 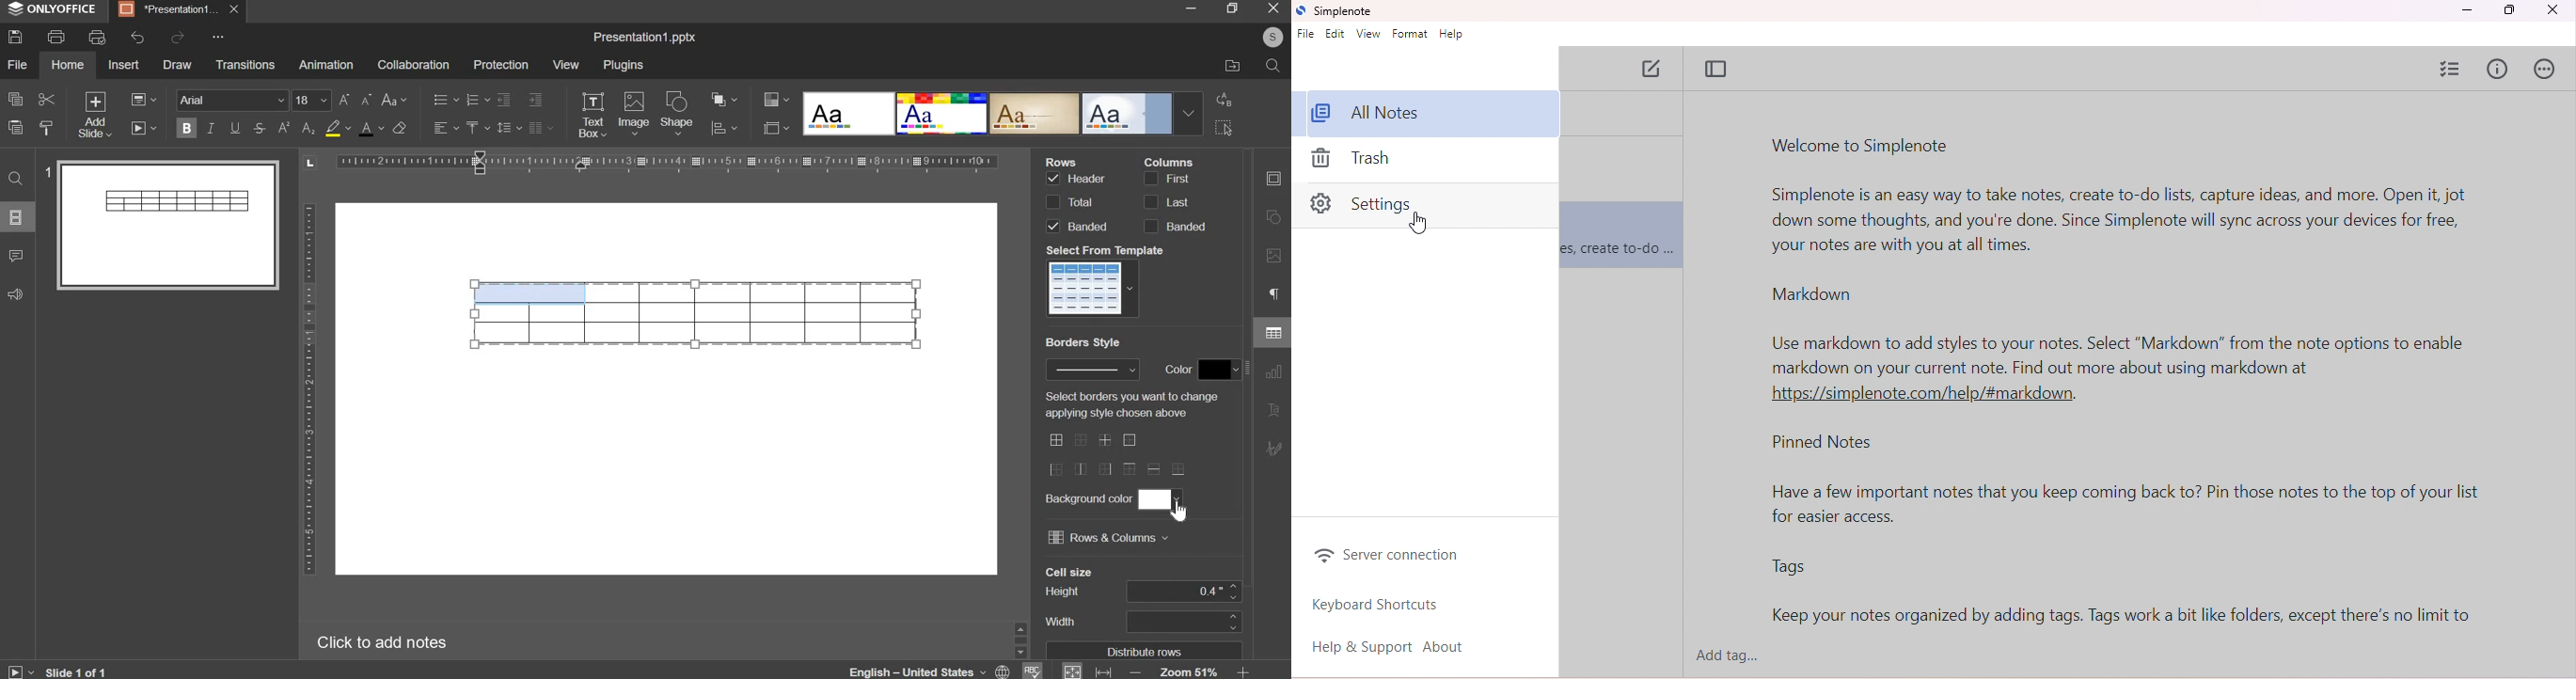 I want to click on maximize, so click(x=2508, y=10).